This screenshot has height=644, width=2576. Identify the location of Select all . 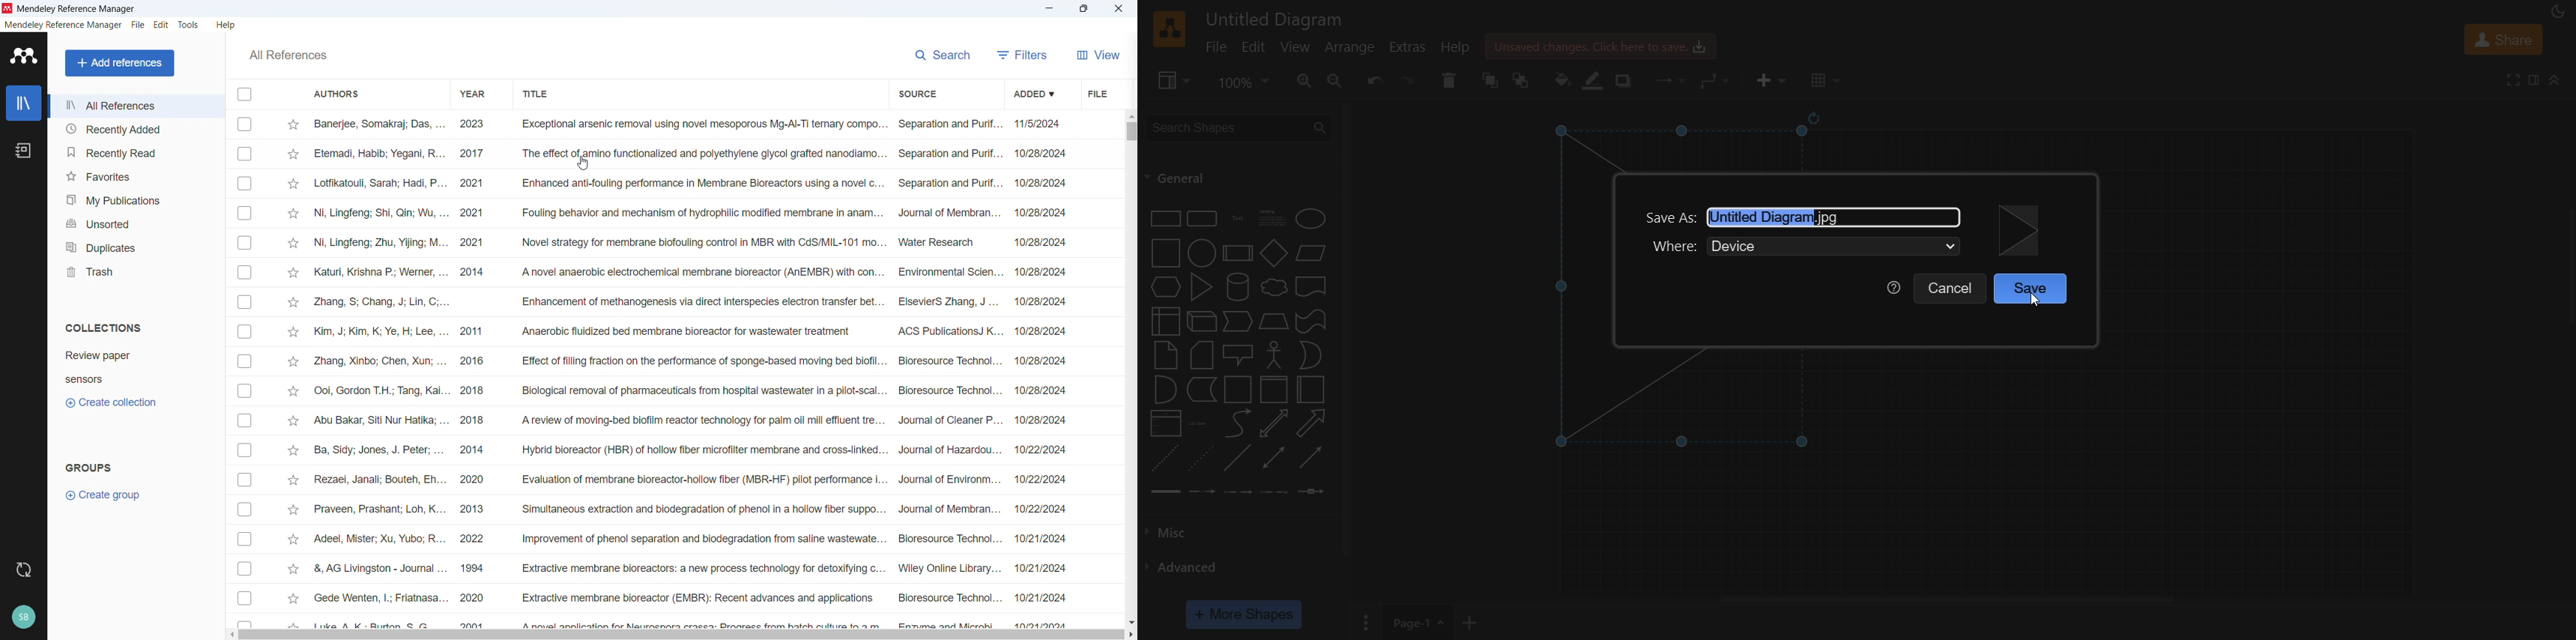
(244, 95).